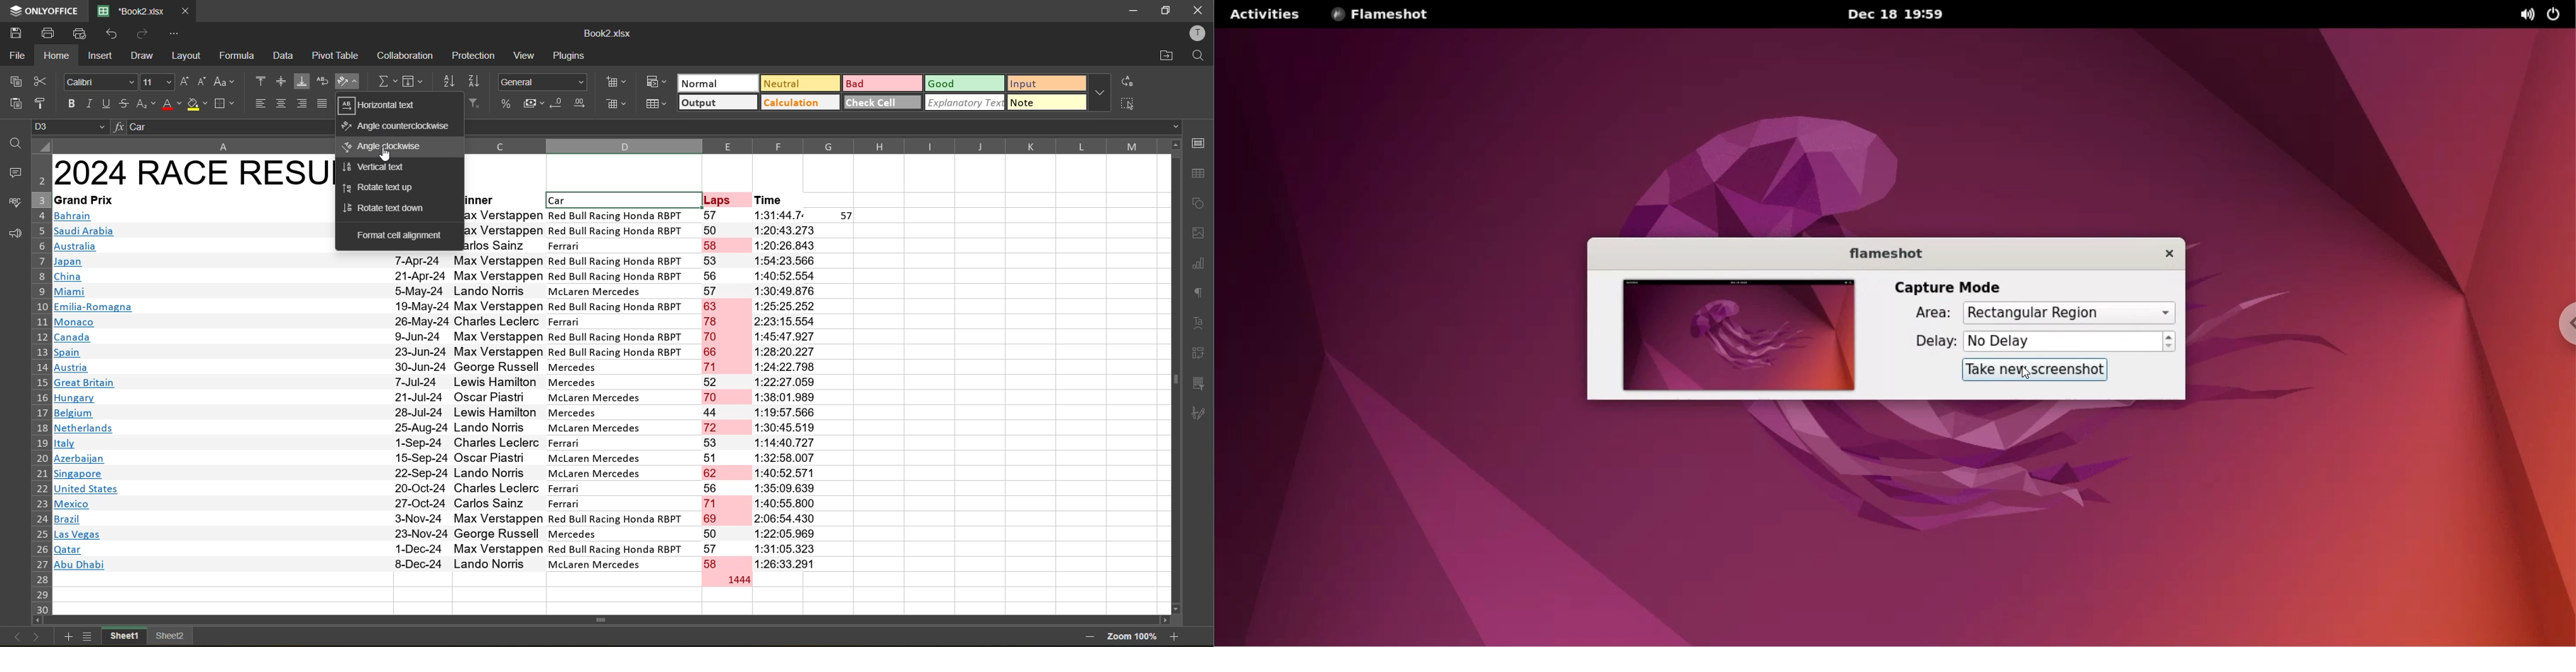  I want to click on charts, so click(1198, 266).